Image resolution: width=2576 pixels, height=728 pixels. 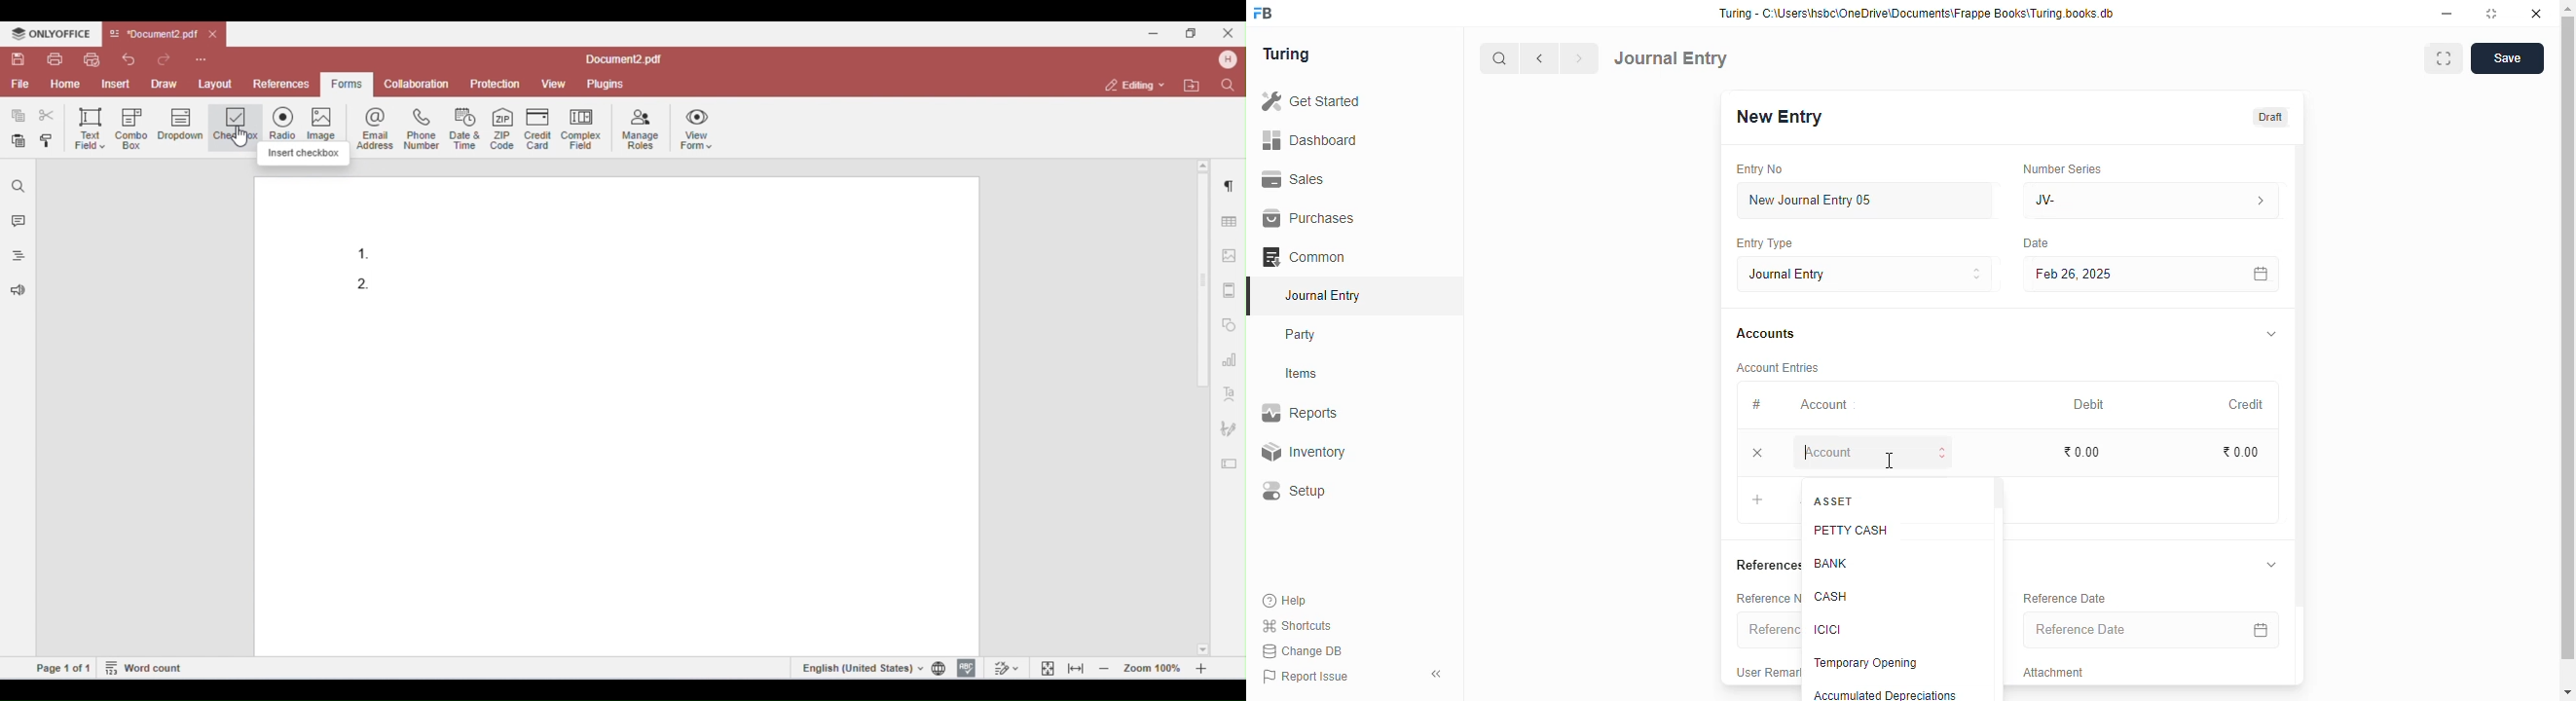 I want to click on next, so click(x=1581, y=58).